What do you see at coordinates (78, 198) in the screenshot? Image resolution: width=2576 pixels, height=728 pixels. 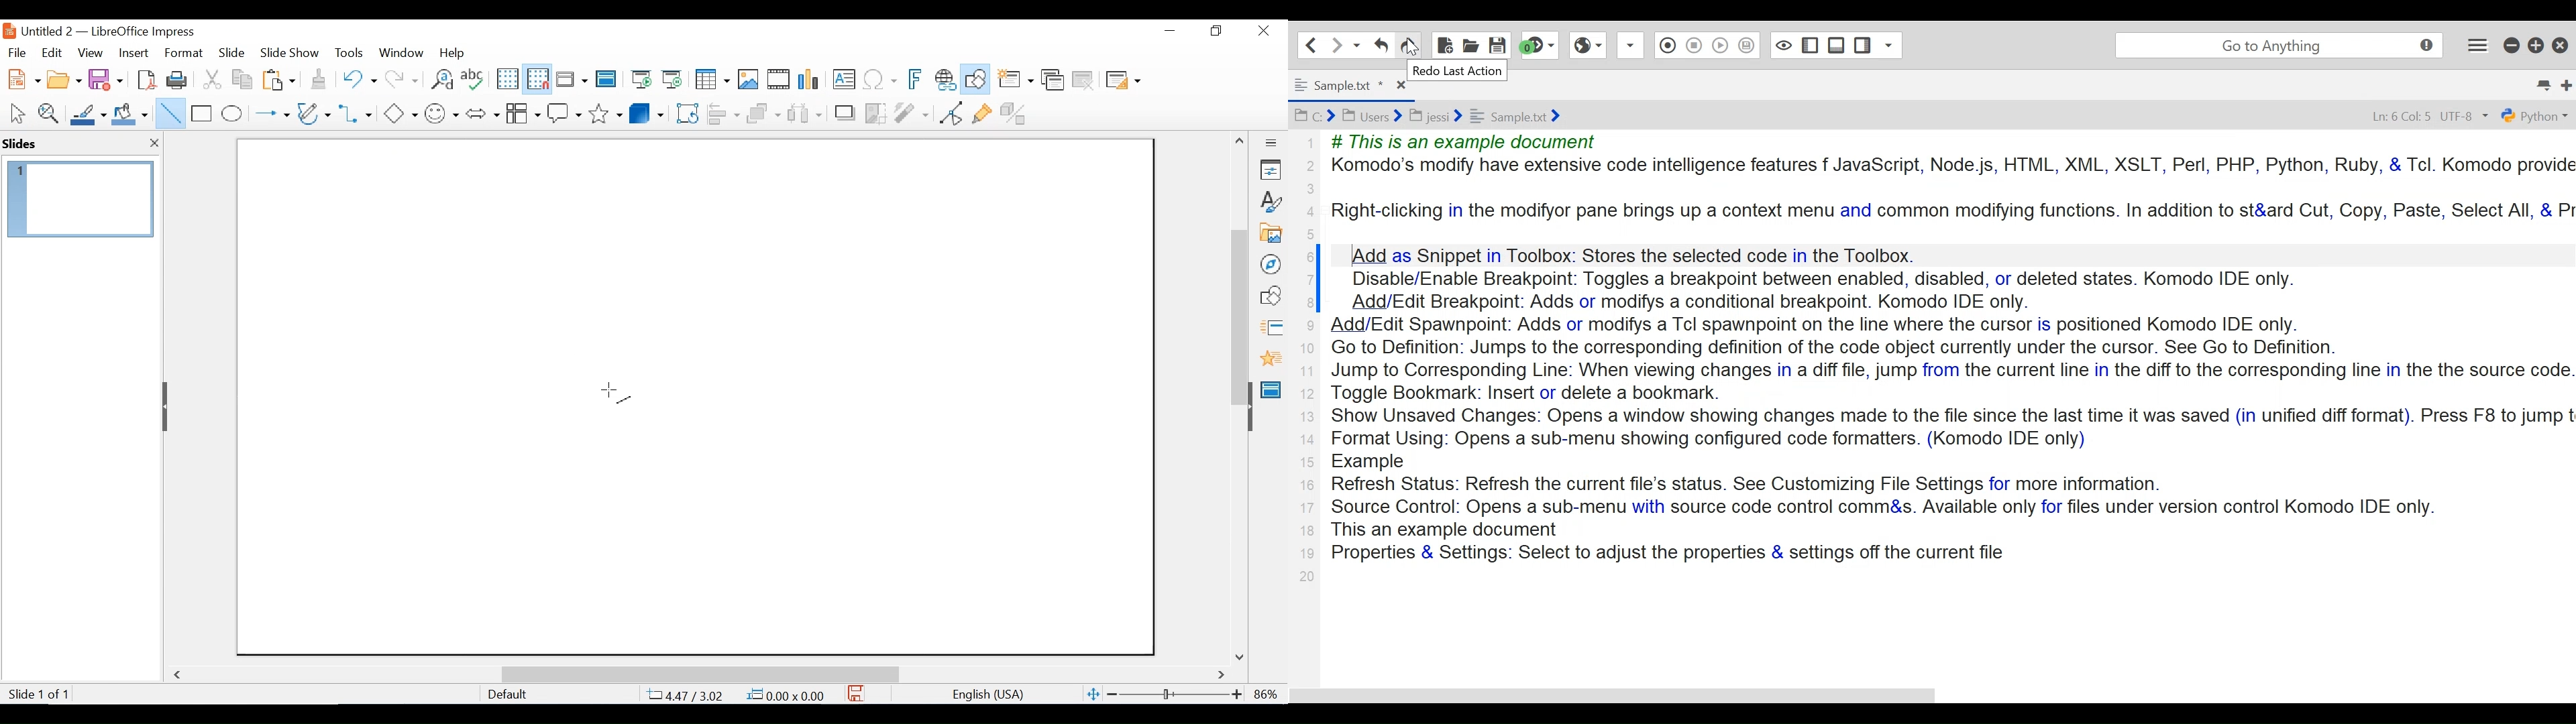 I see `Slide Preview` at bounding box center [78, 198].